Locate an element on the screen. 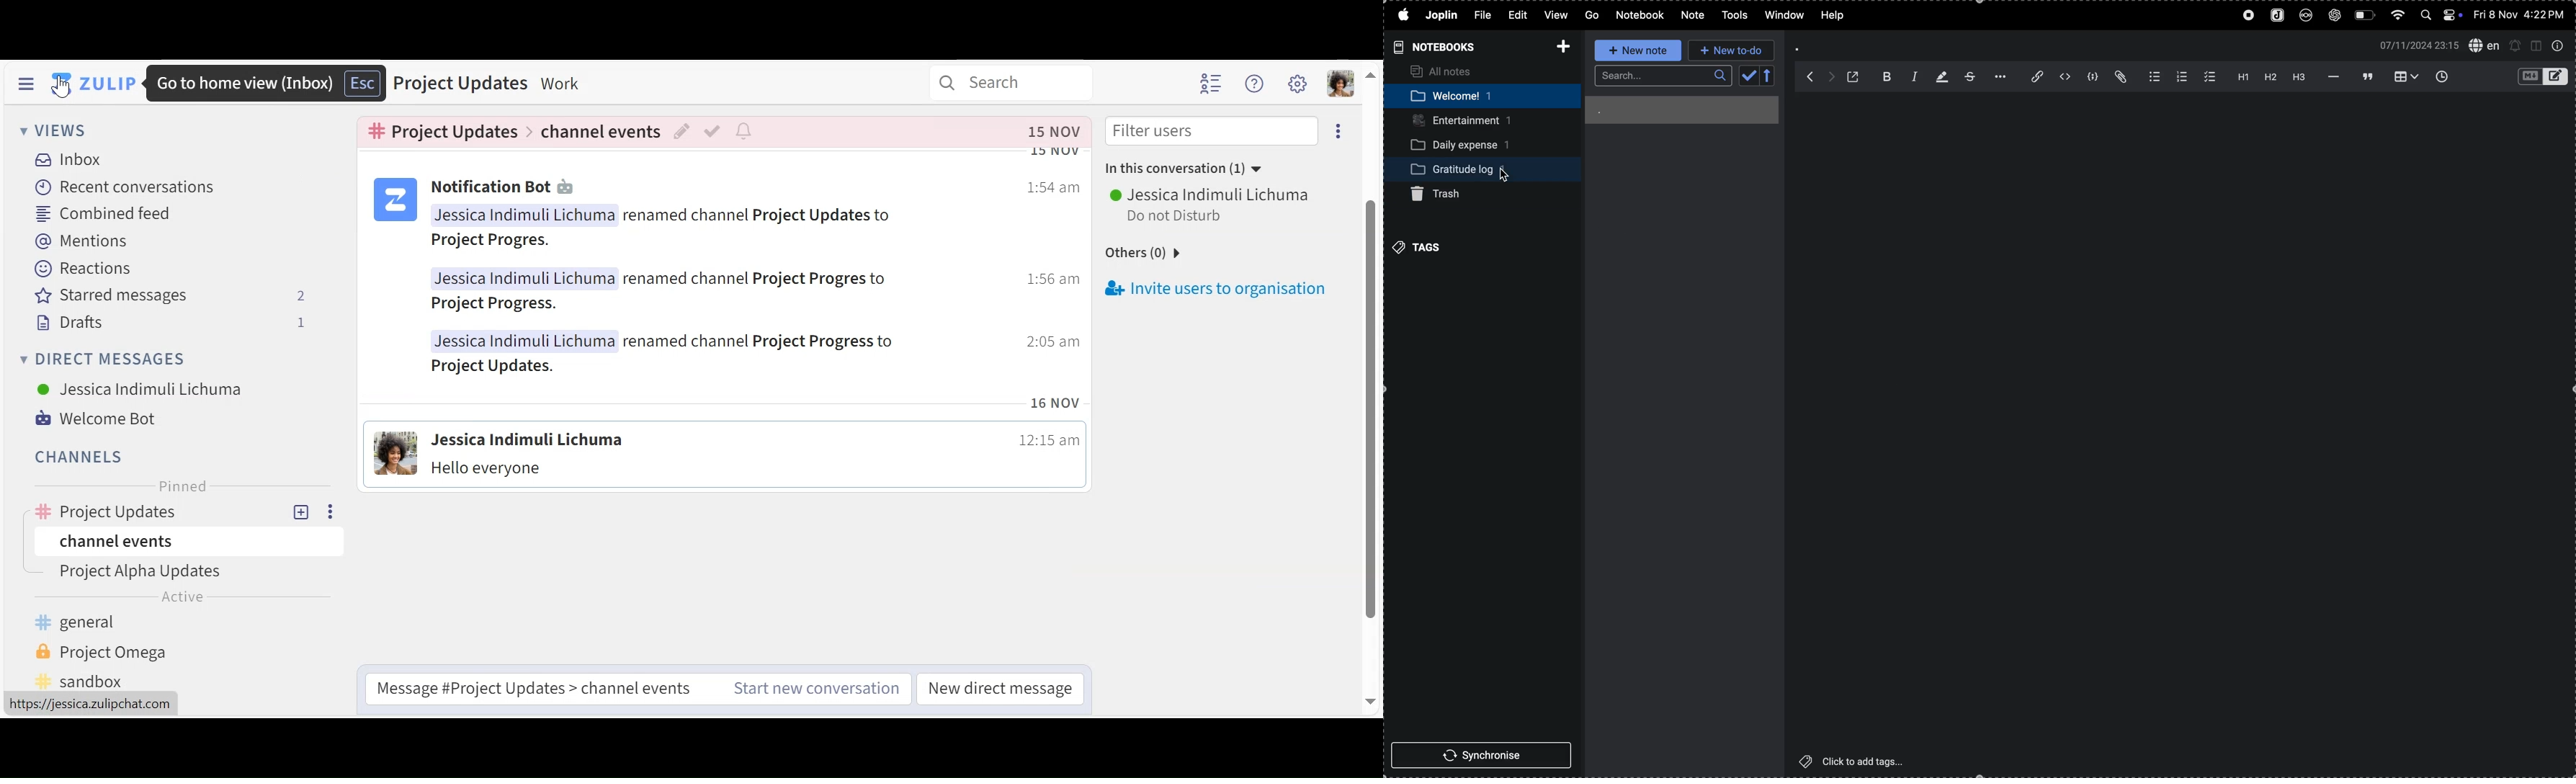 The height and width of the screenshot is (784, 2576). user name is located at coordinates (525, 215).